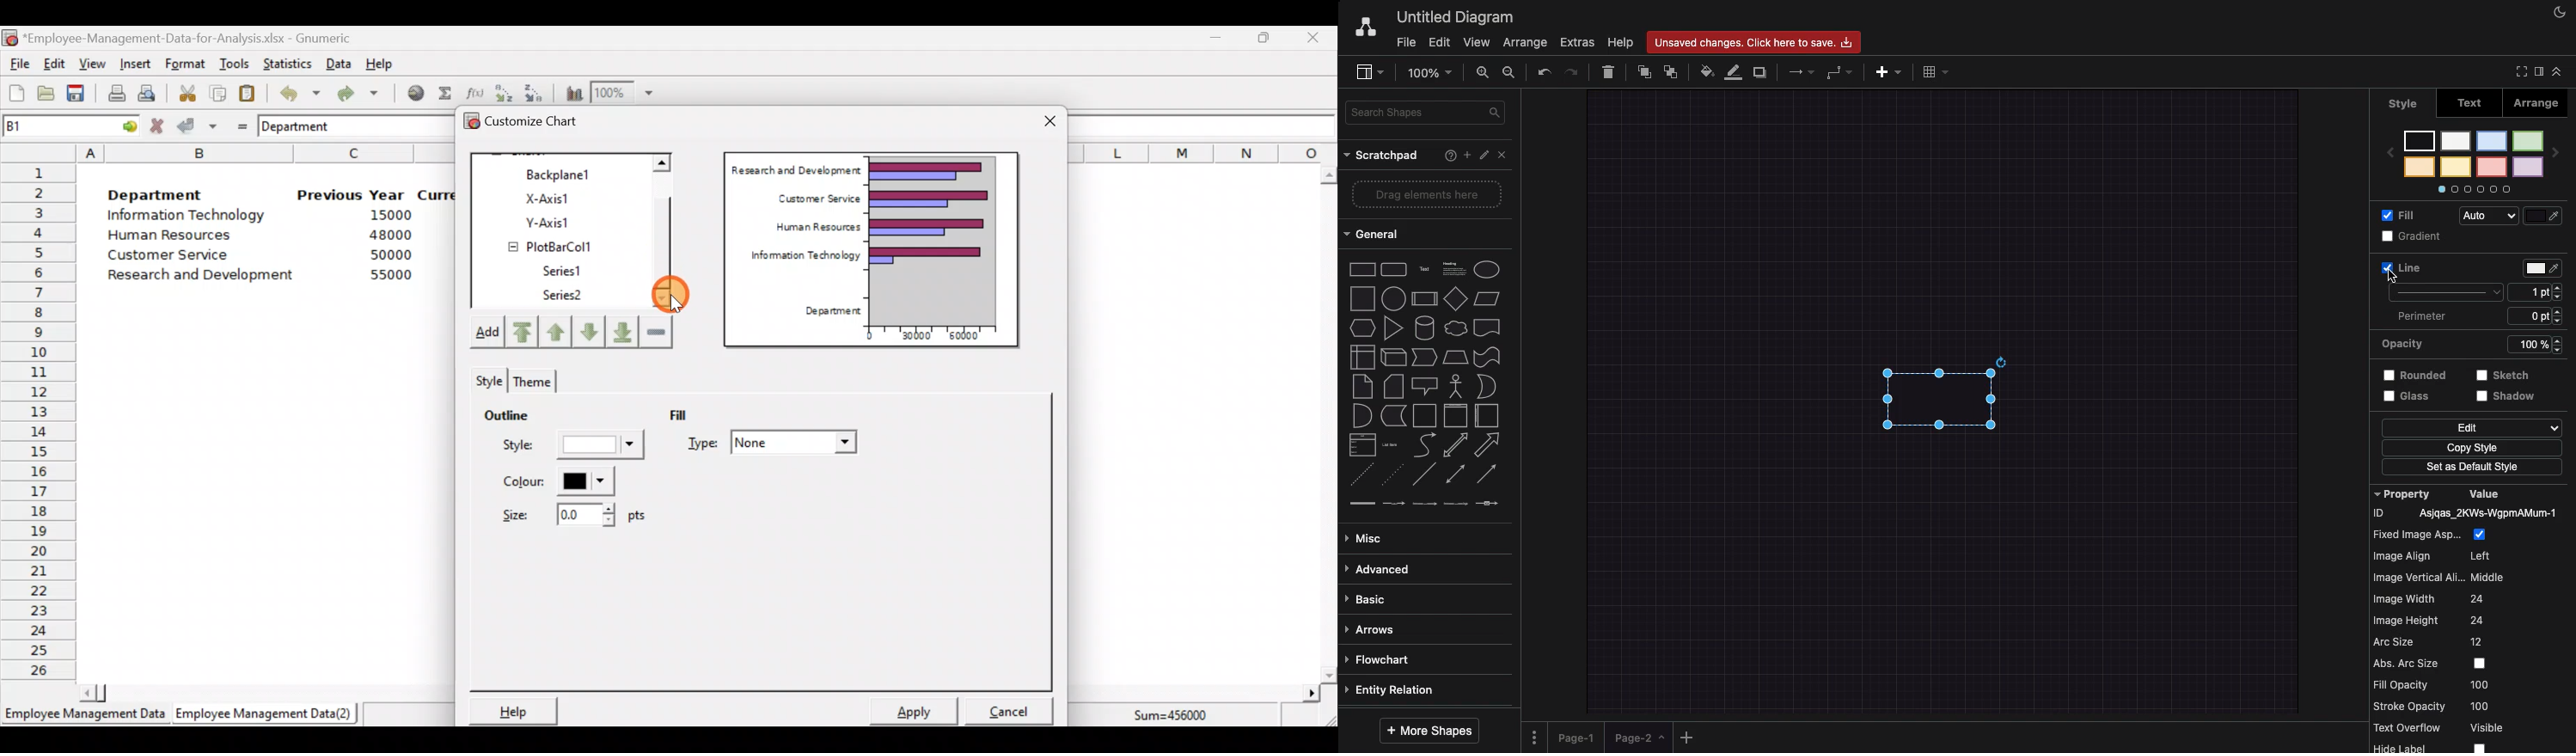 The width and height of the screenshot is (2576, 756). Describe the element at coordinates (1543, 70) in the screenshot. I see `Undo` at that location.